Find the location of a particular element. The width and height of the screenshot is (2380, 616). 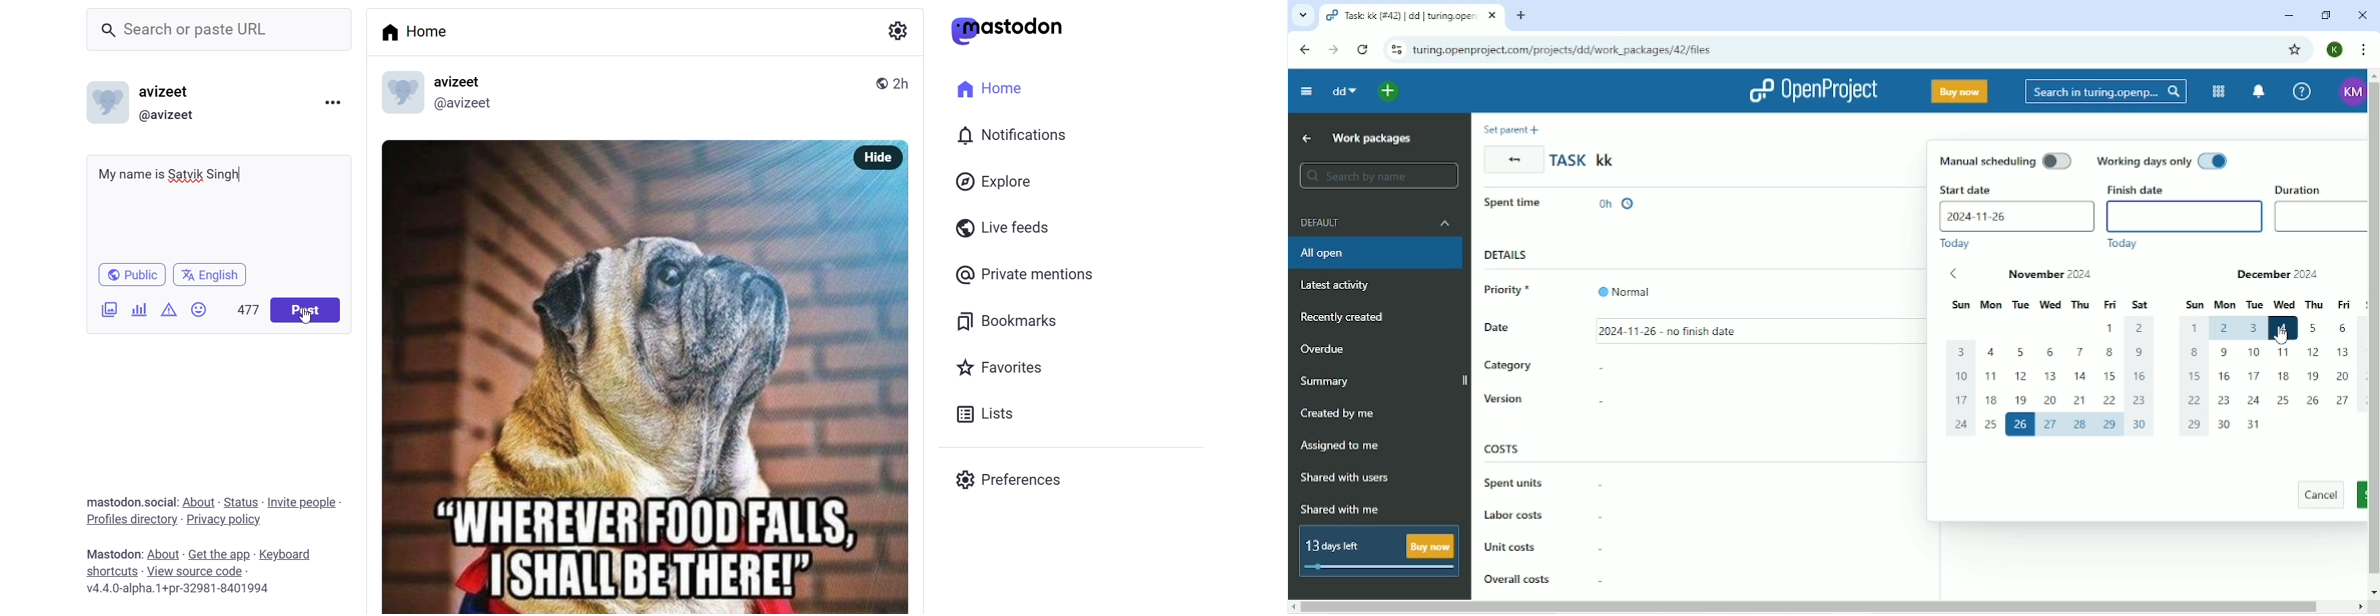

Normal is located at coordinates (1627, 286).